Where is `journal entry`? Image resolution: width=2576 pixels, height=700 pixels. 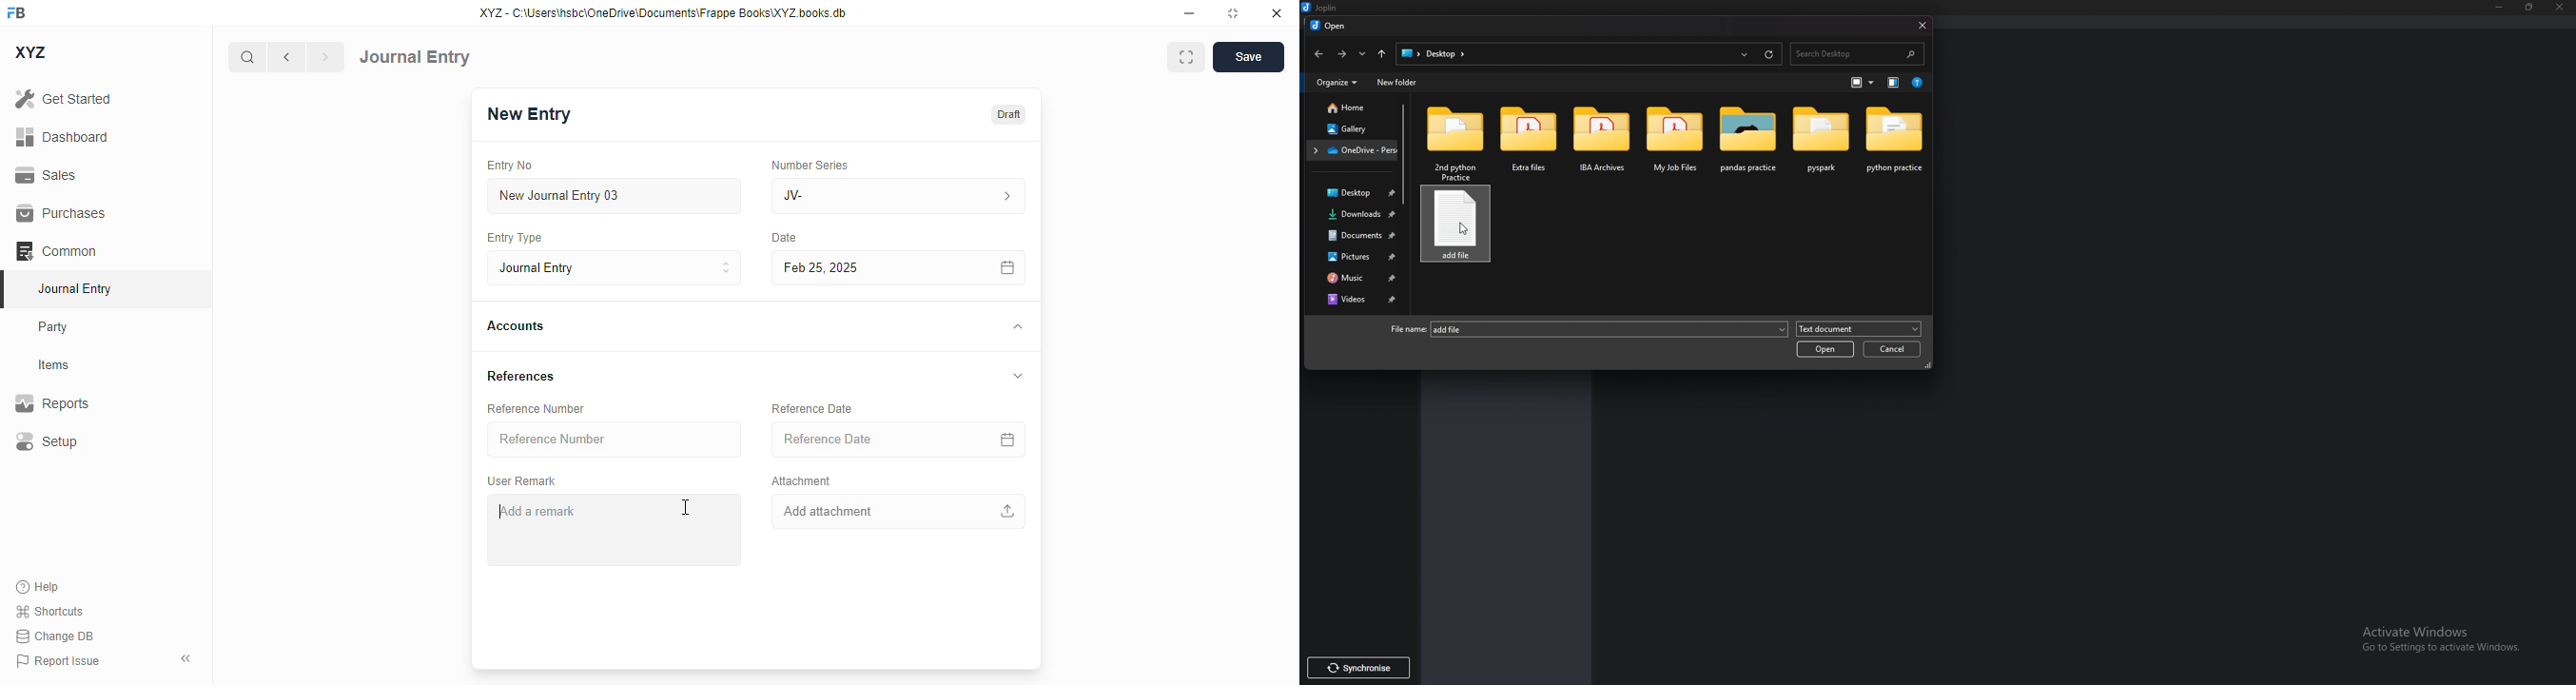
journal entry is located at coordinates (73, 288).